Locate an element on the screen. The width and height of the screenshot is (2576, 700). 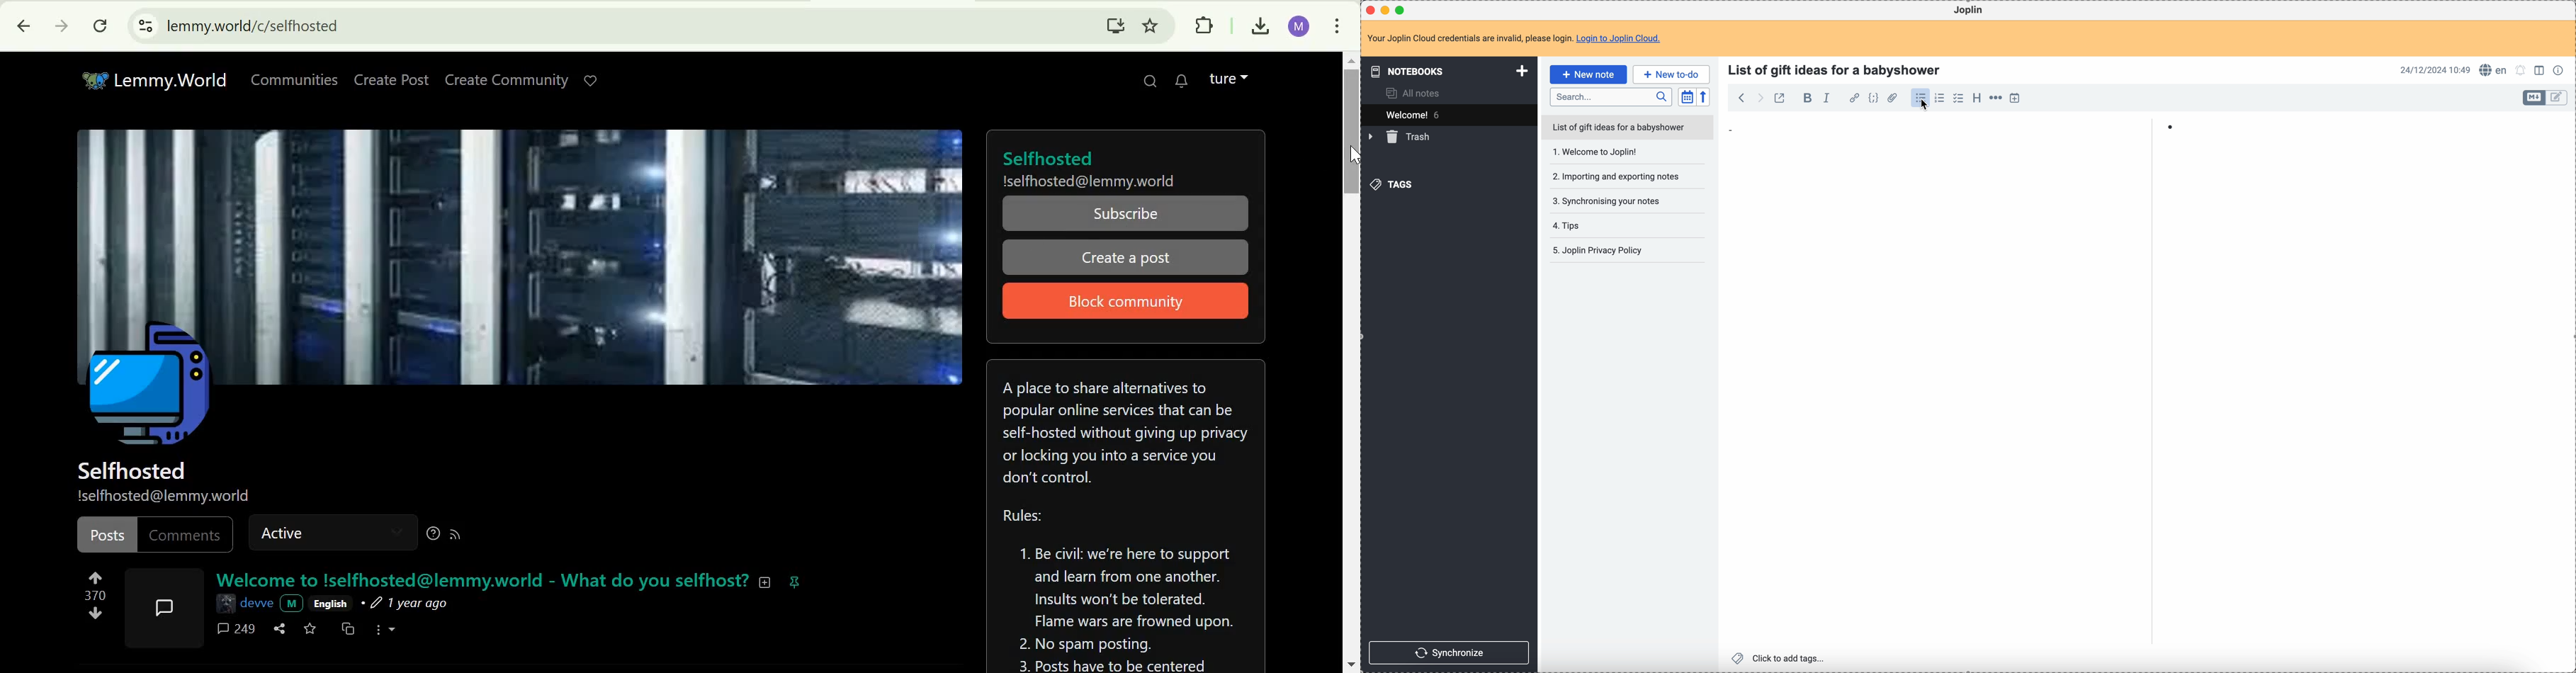
code is located at coordinates (1875, 98).